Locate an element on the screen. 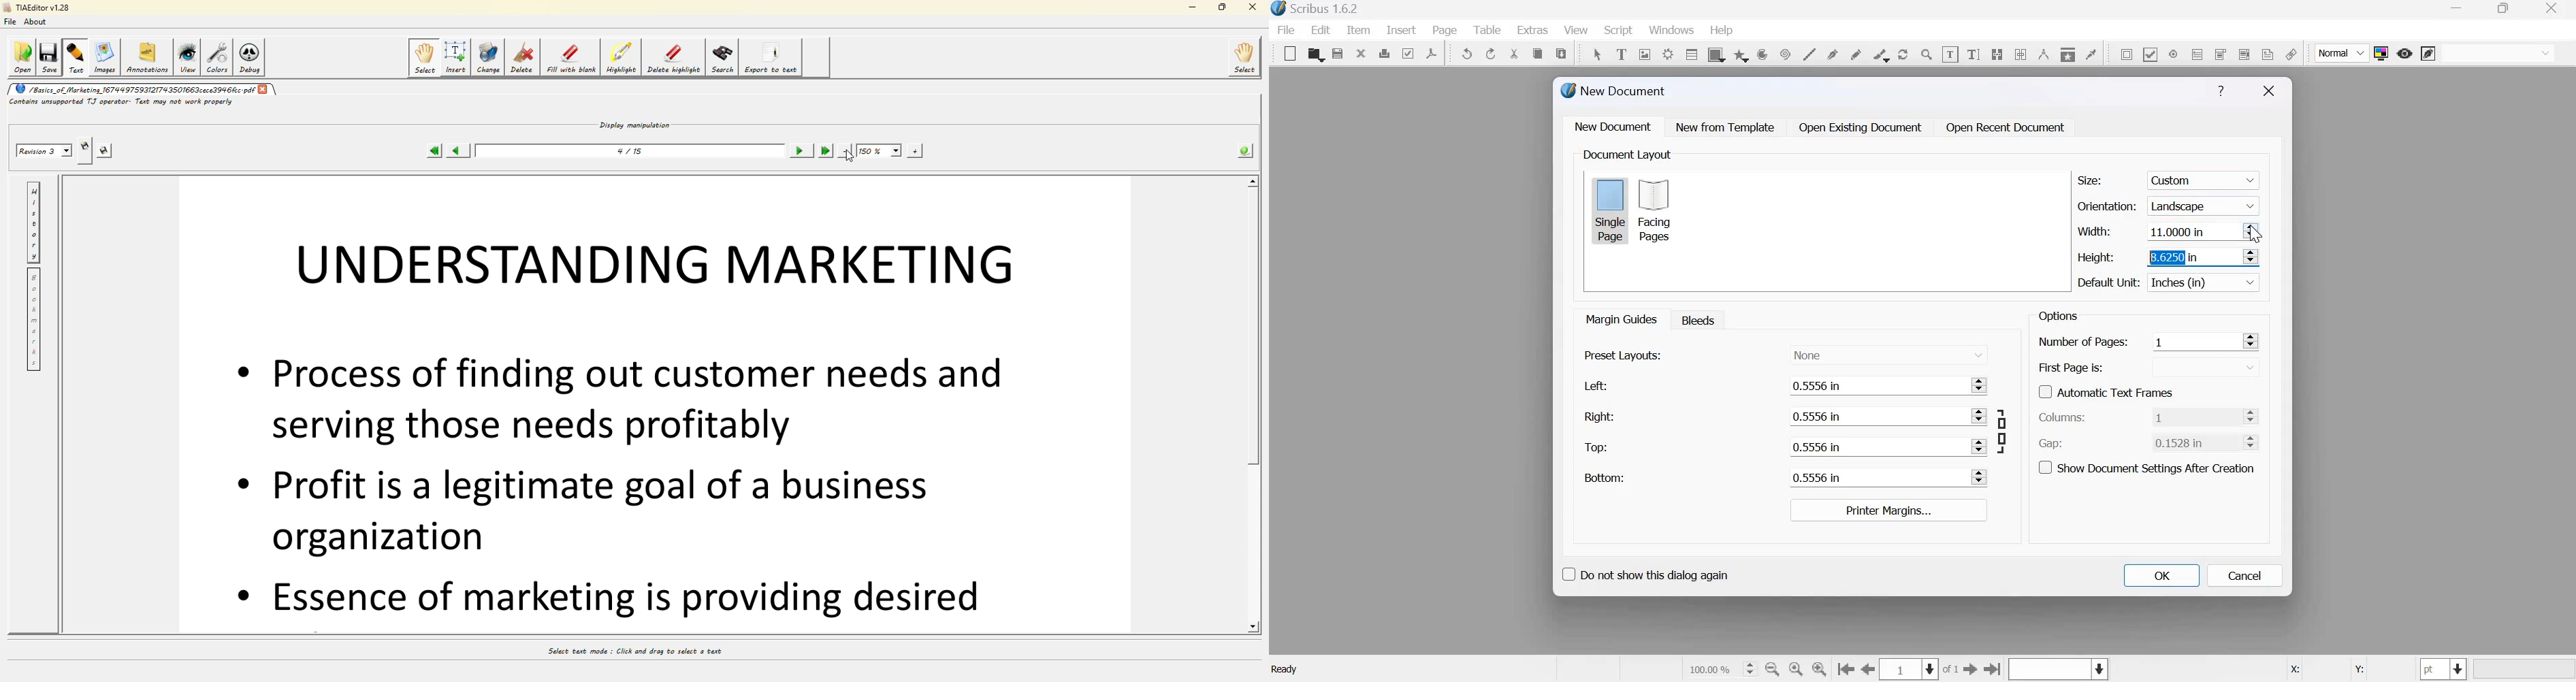  PDF text field is located at coordinates (2197, 53).